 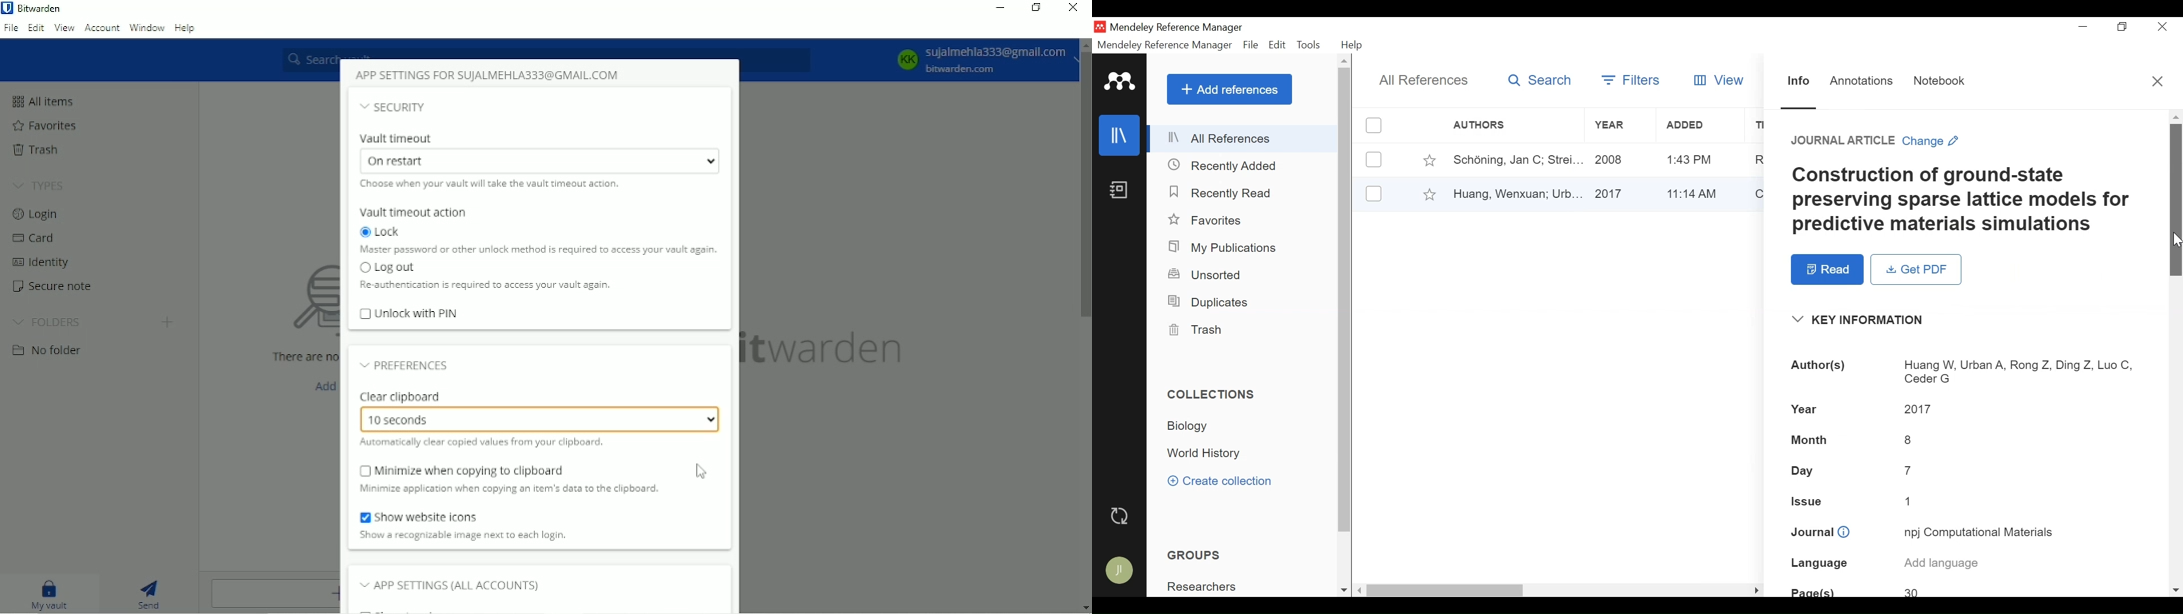 I want to click on Journal, so click(x=1967, y=533).